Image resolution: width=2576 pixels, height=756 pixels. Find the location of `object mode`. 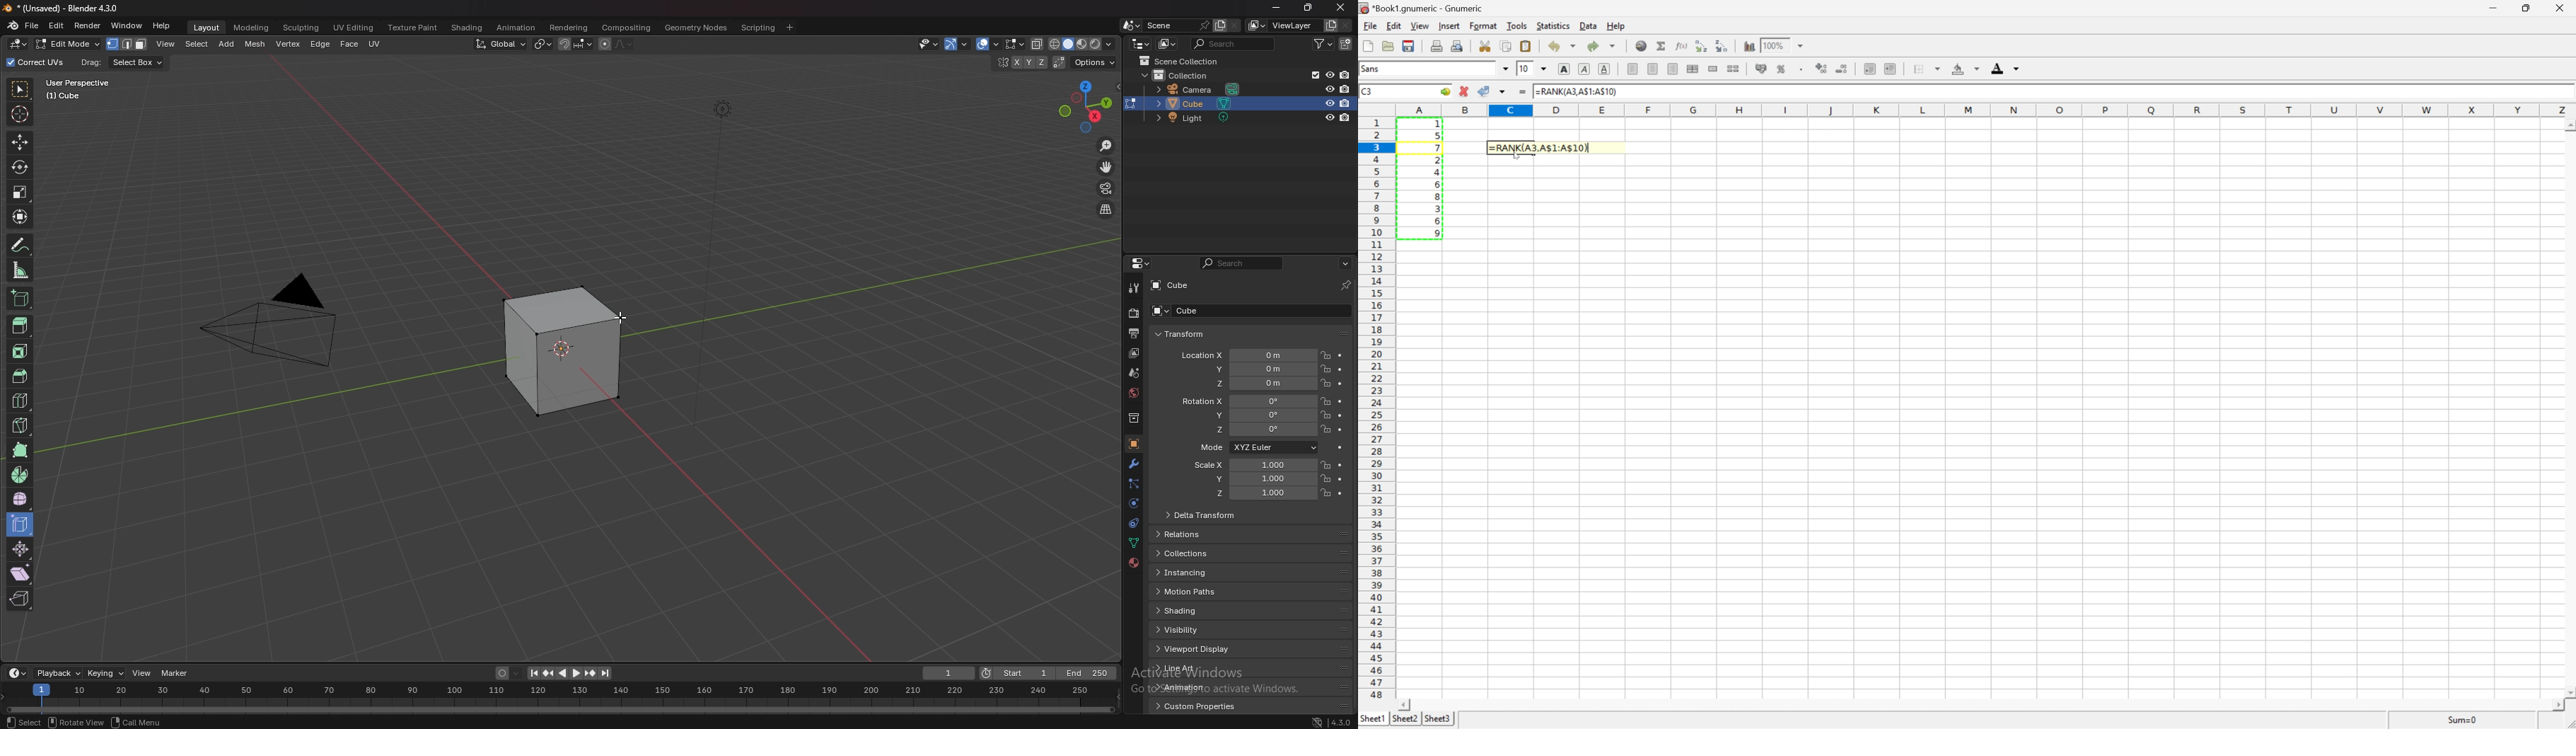

object mode is located at coordinates (65, 44).